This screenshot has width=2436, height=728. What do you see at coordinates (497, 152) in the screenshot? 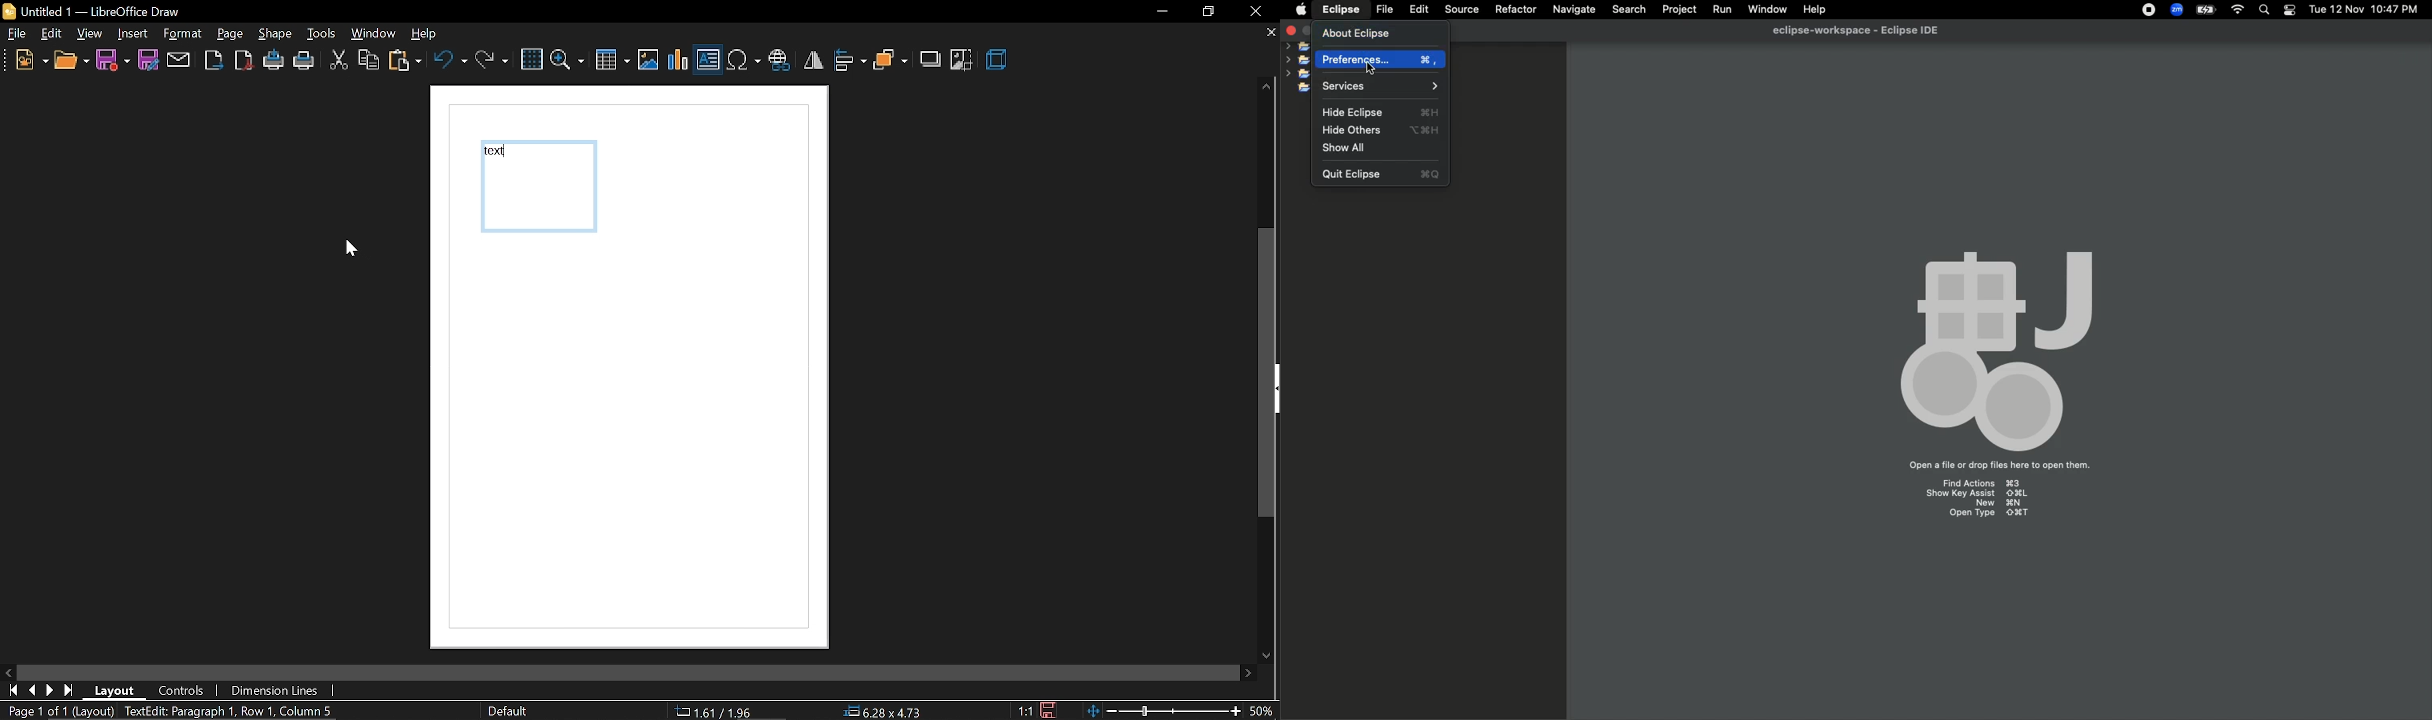
I see `typed text` at bounding box center [497, 152].